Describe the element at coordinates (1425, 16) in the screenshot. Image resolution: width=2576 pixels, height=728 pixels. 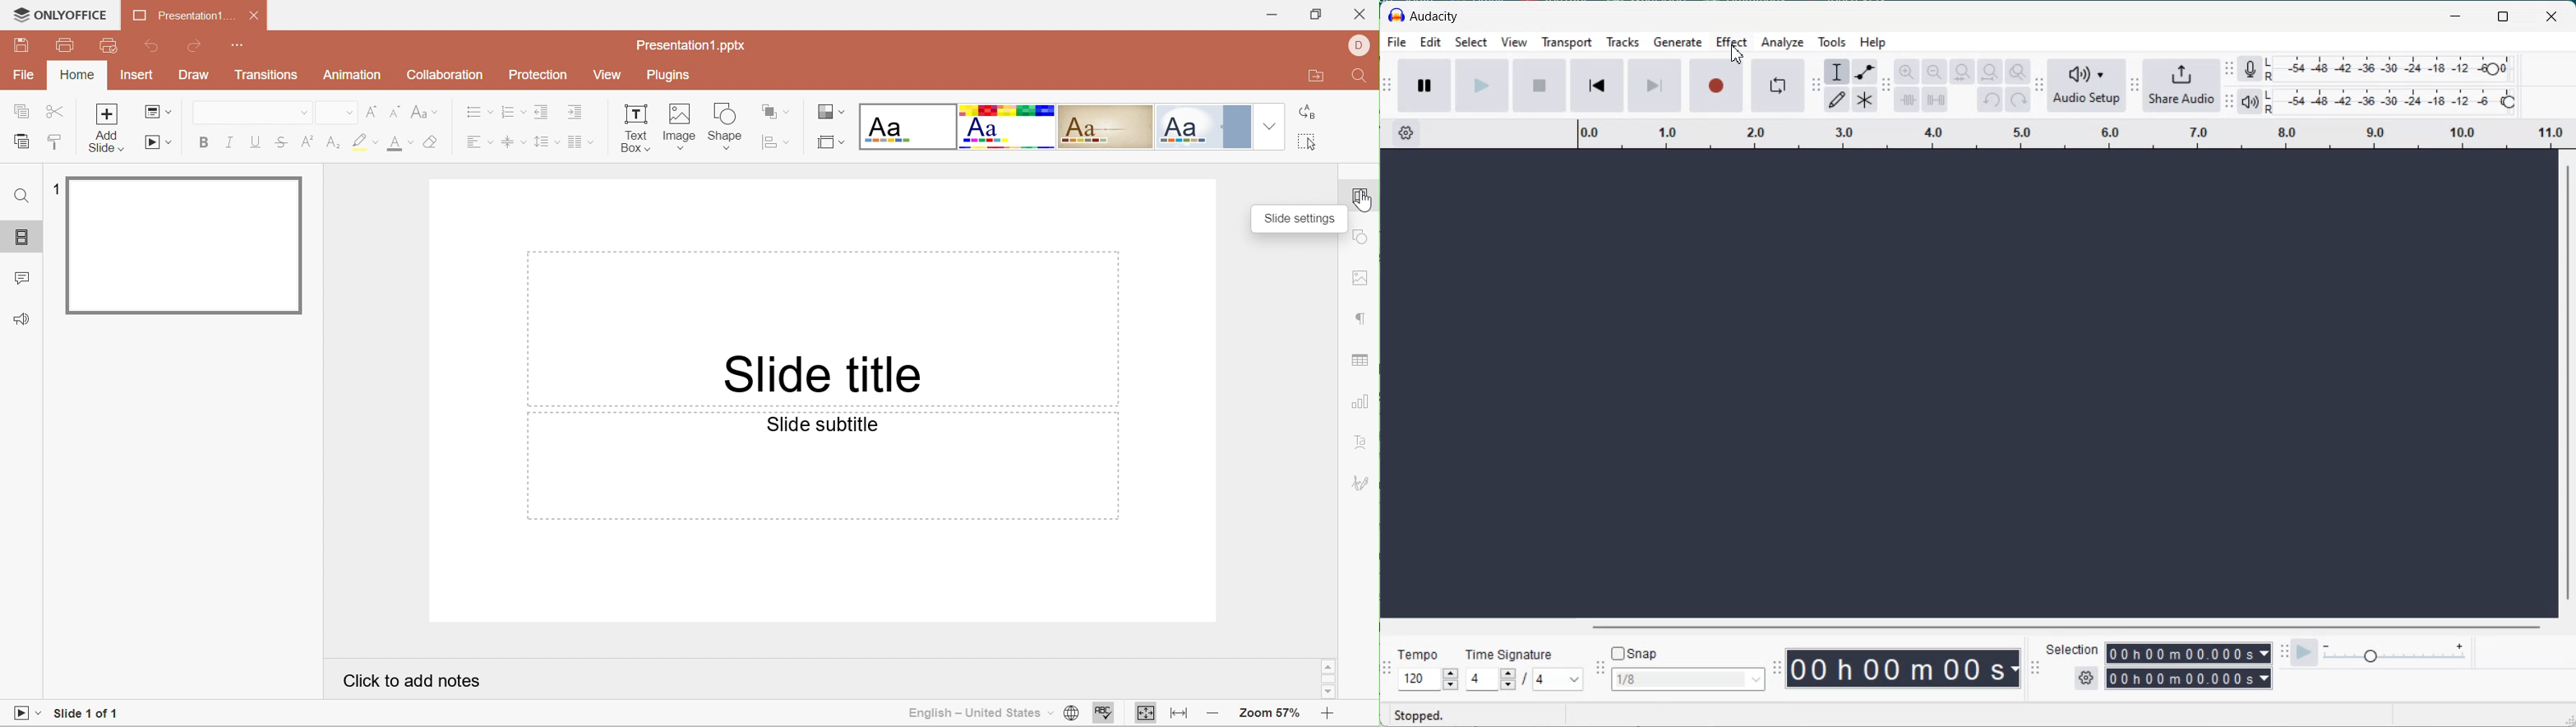
I see `Audacity` at that location.